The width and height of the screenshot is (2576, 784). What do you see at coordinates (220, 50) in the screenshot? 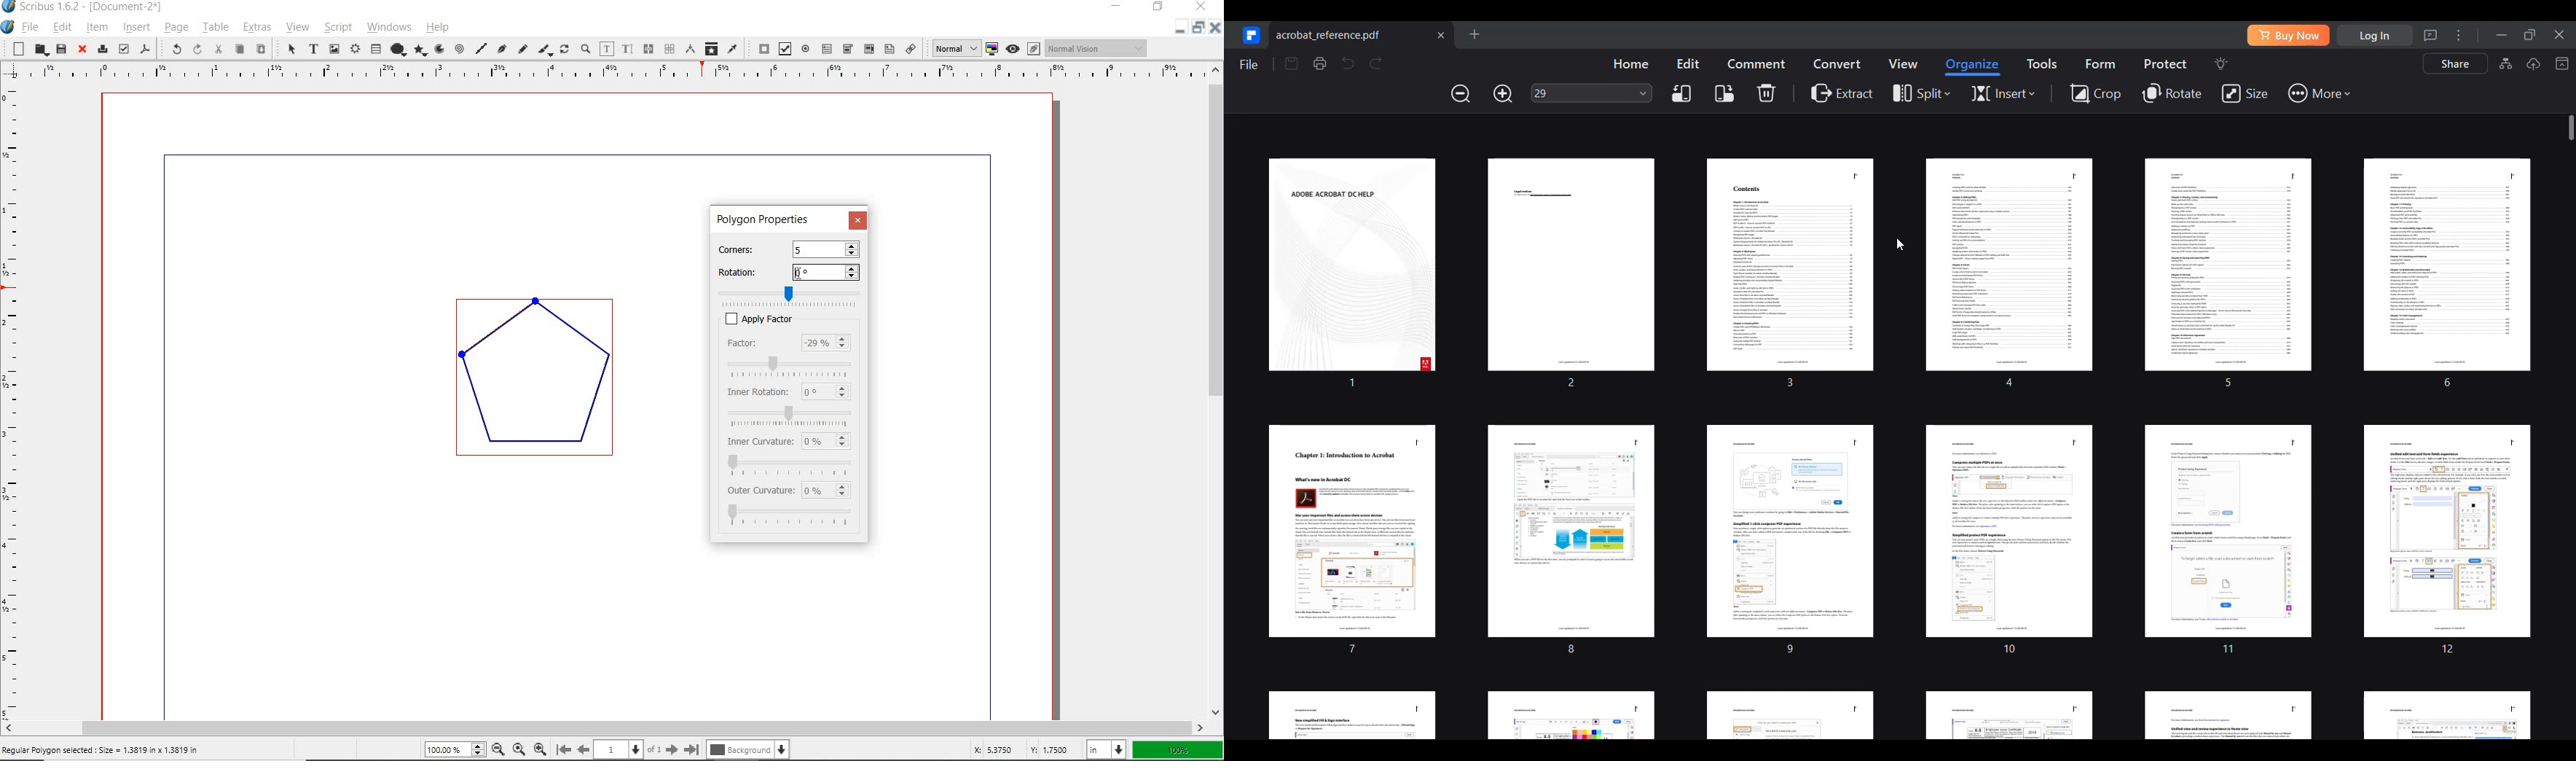
I see `cut` at bounding box center [220, 50].